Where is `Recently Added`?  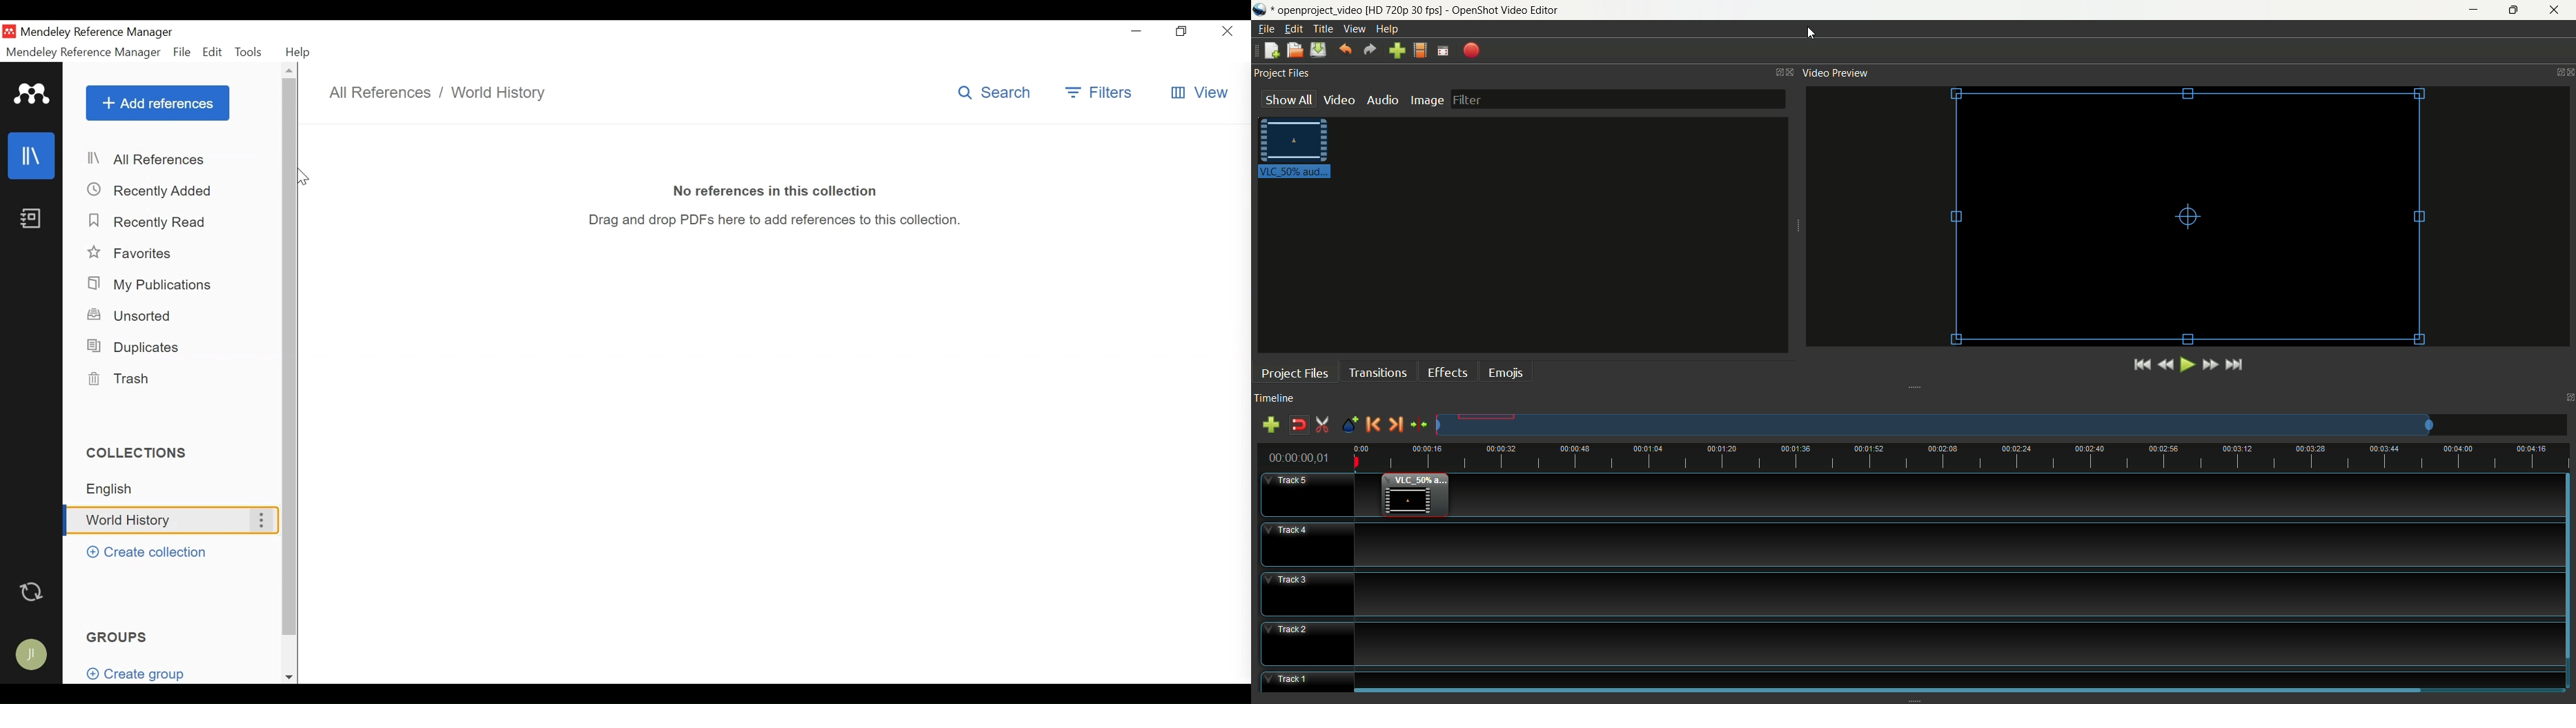
Recently Added is located at coordinates (150, 190).